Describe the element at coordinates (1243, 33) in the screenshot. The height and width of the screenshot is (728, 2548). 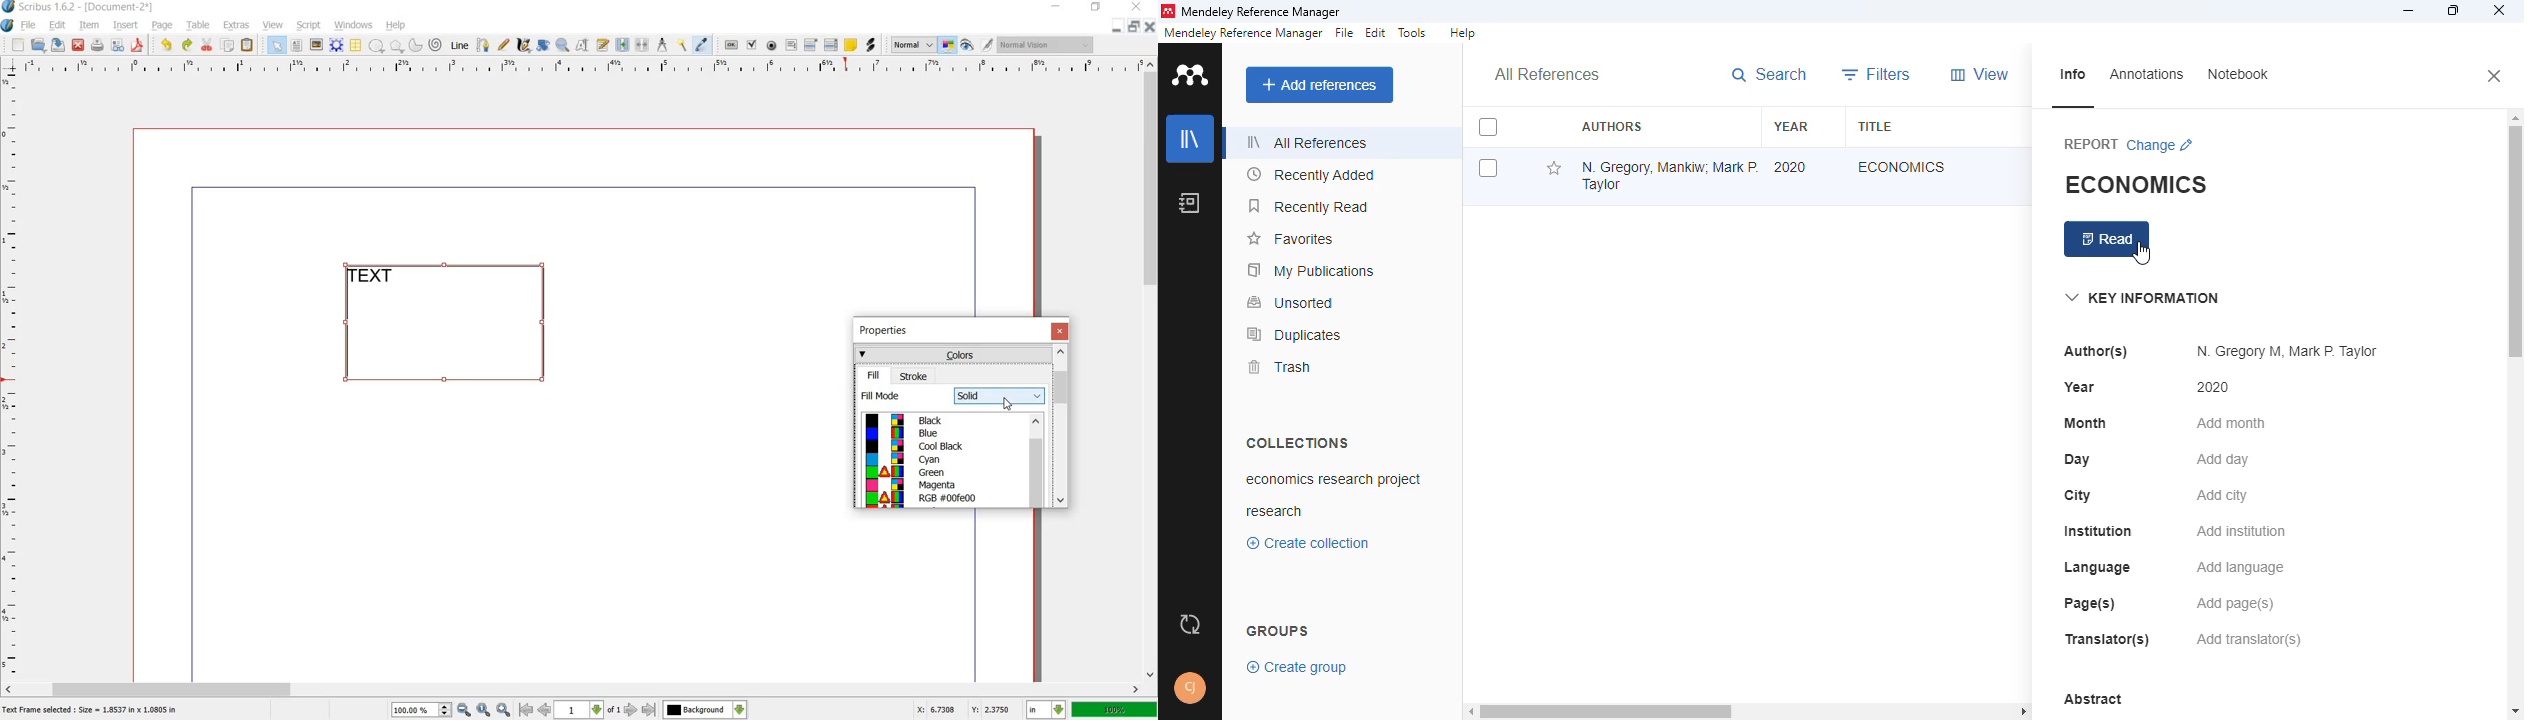
I see `mendeley reference manager` at that location.